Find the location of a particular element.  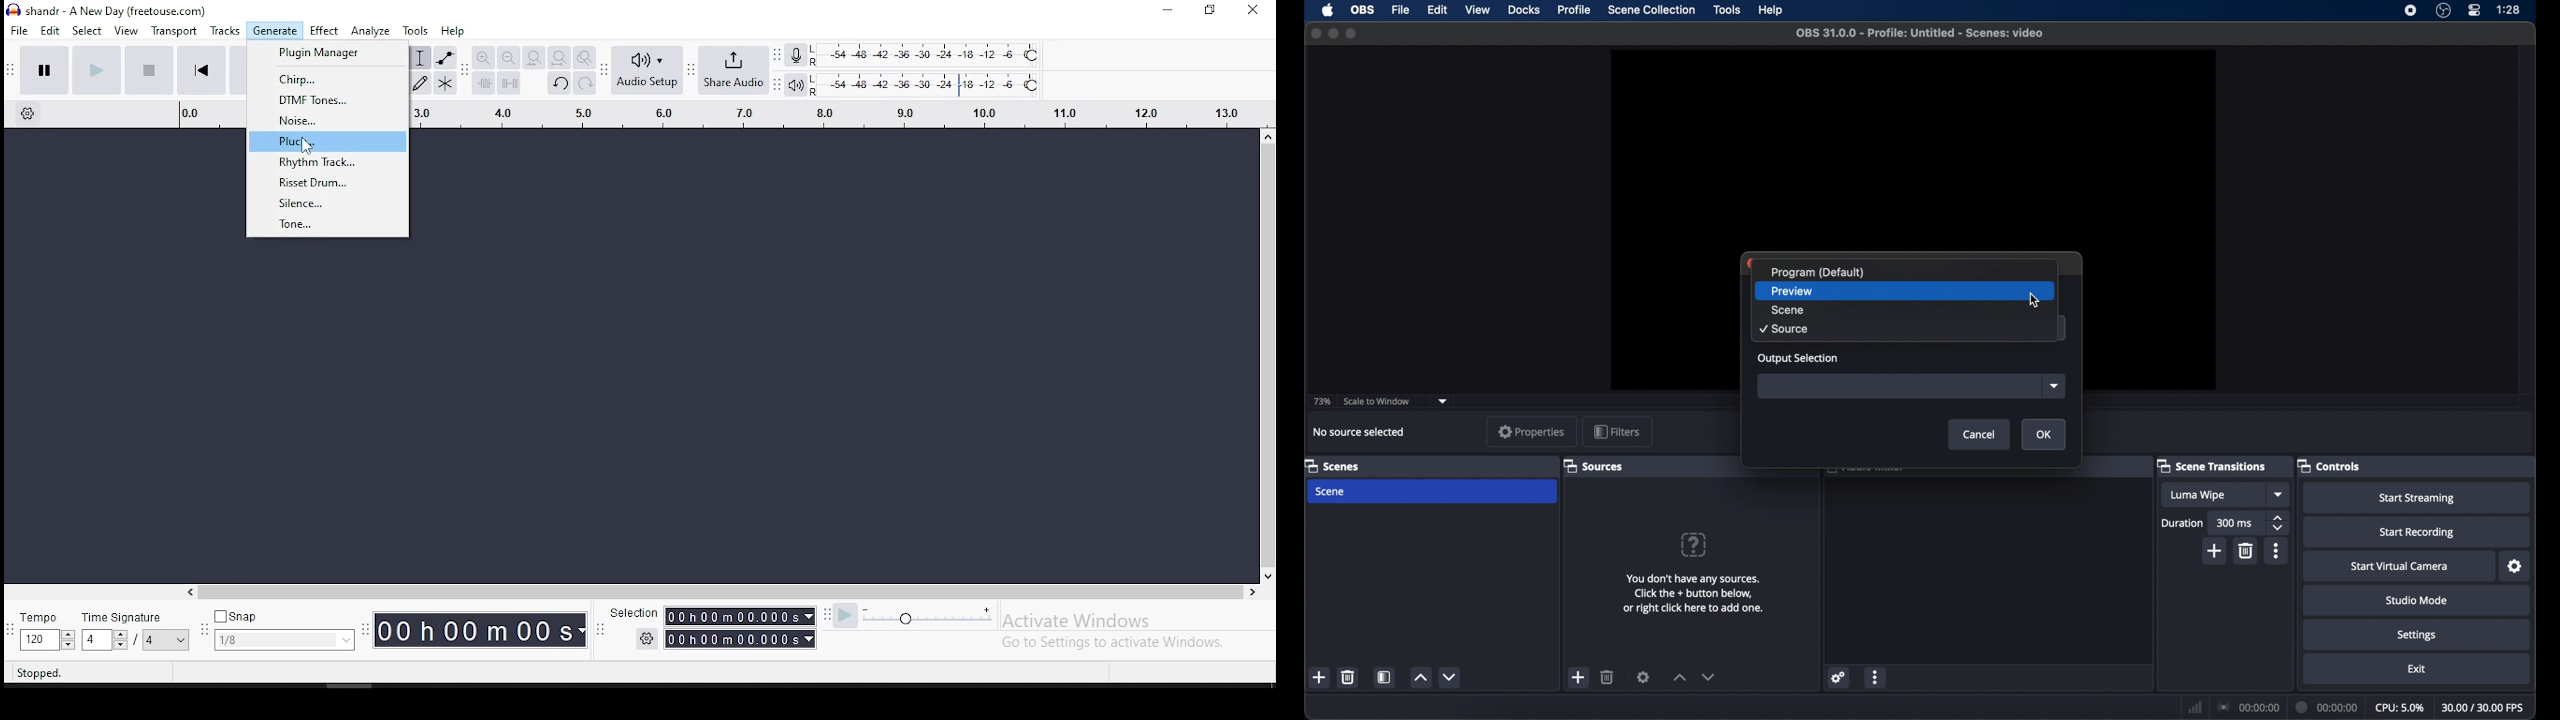

start recording is located at coordinates (2417, 531).